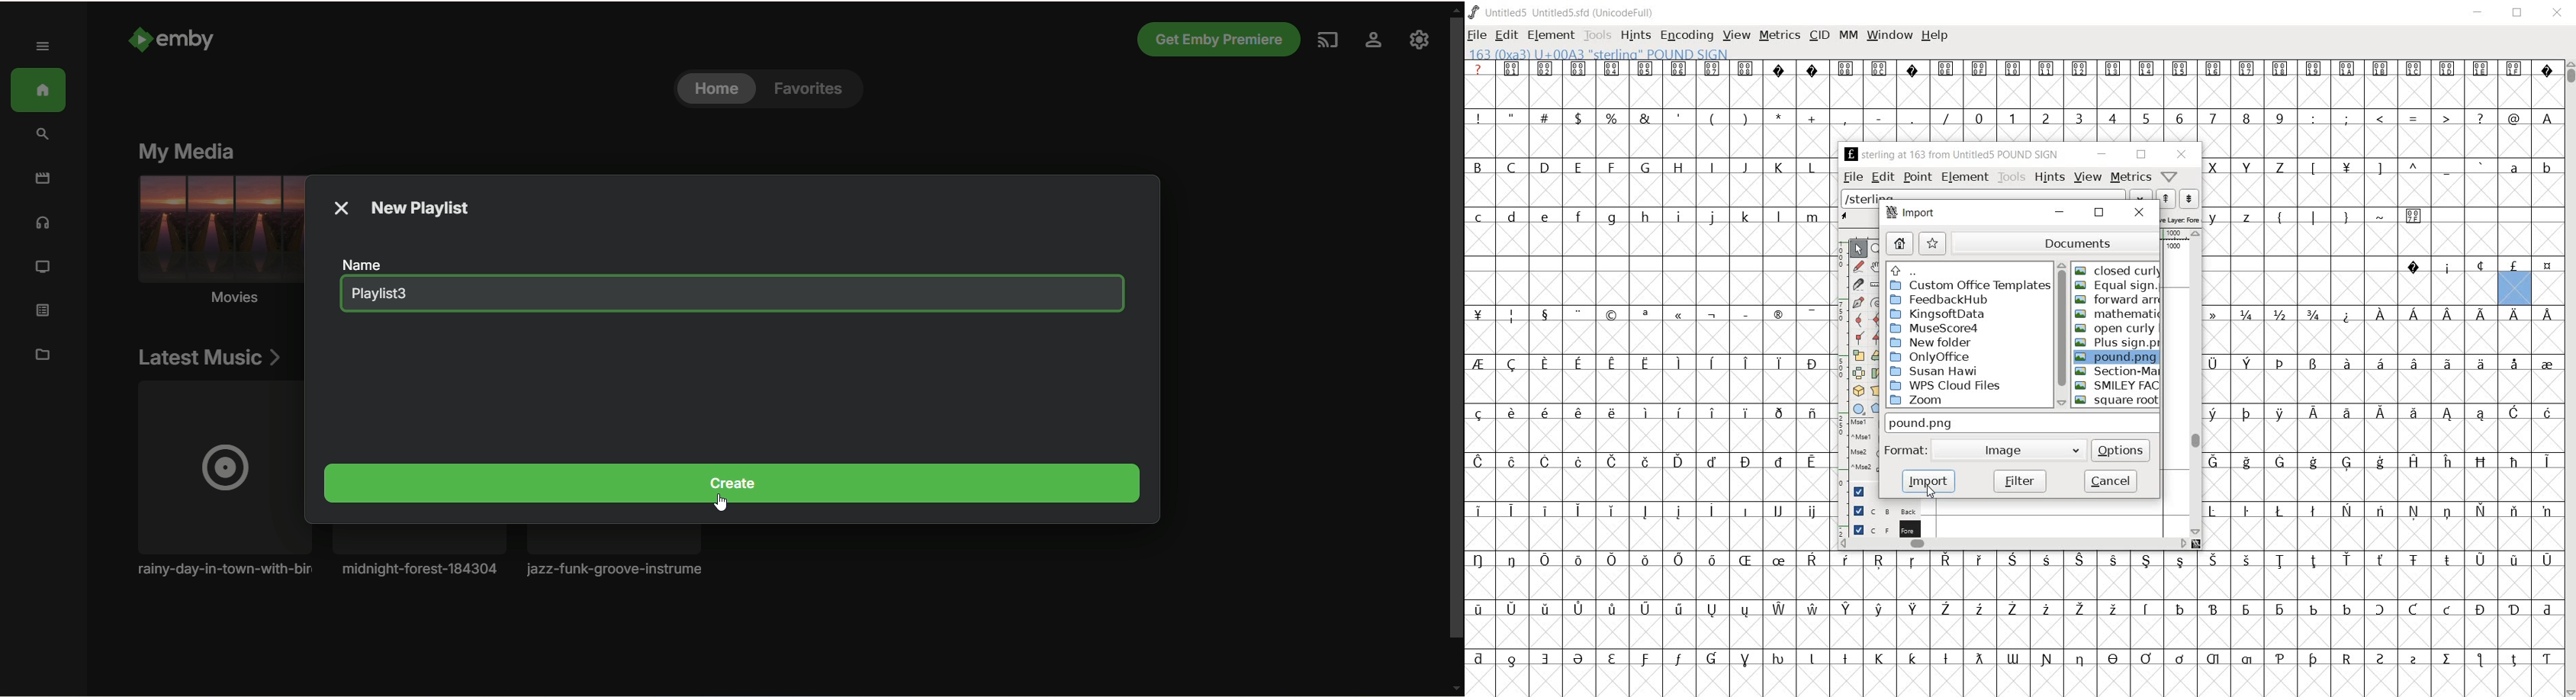  I want to click on +, so click(1813, 119).